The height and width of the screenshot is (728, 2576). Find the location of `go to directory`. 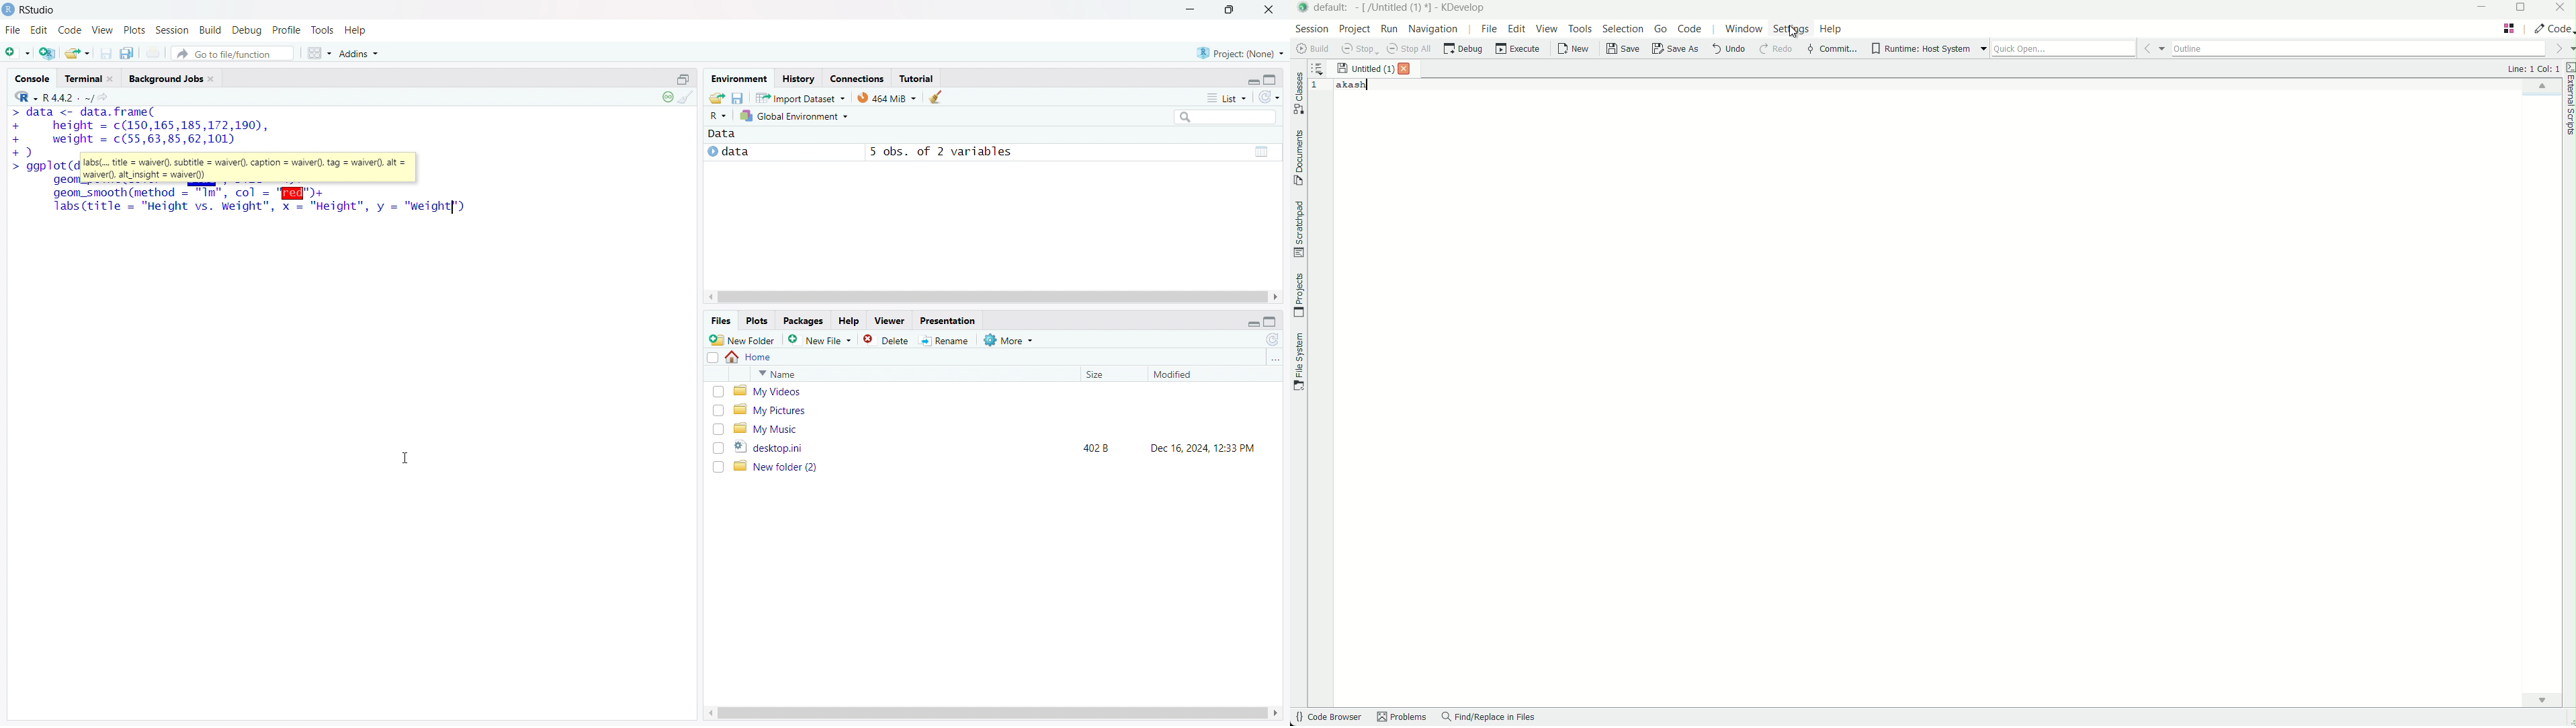

go to directory is located at coordinates (1274, 359).